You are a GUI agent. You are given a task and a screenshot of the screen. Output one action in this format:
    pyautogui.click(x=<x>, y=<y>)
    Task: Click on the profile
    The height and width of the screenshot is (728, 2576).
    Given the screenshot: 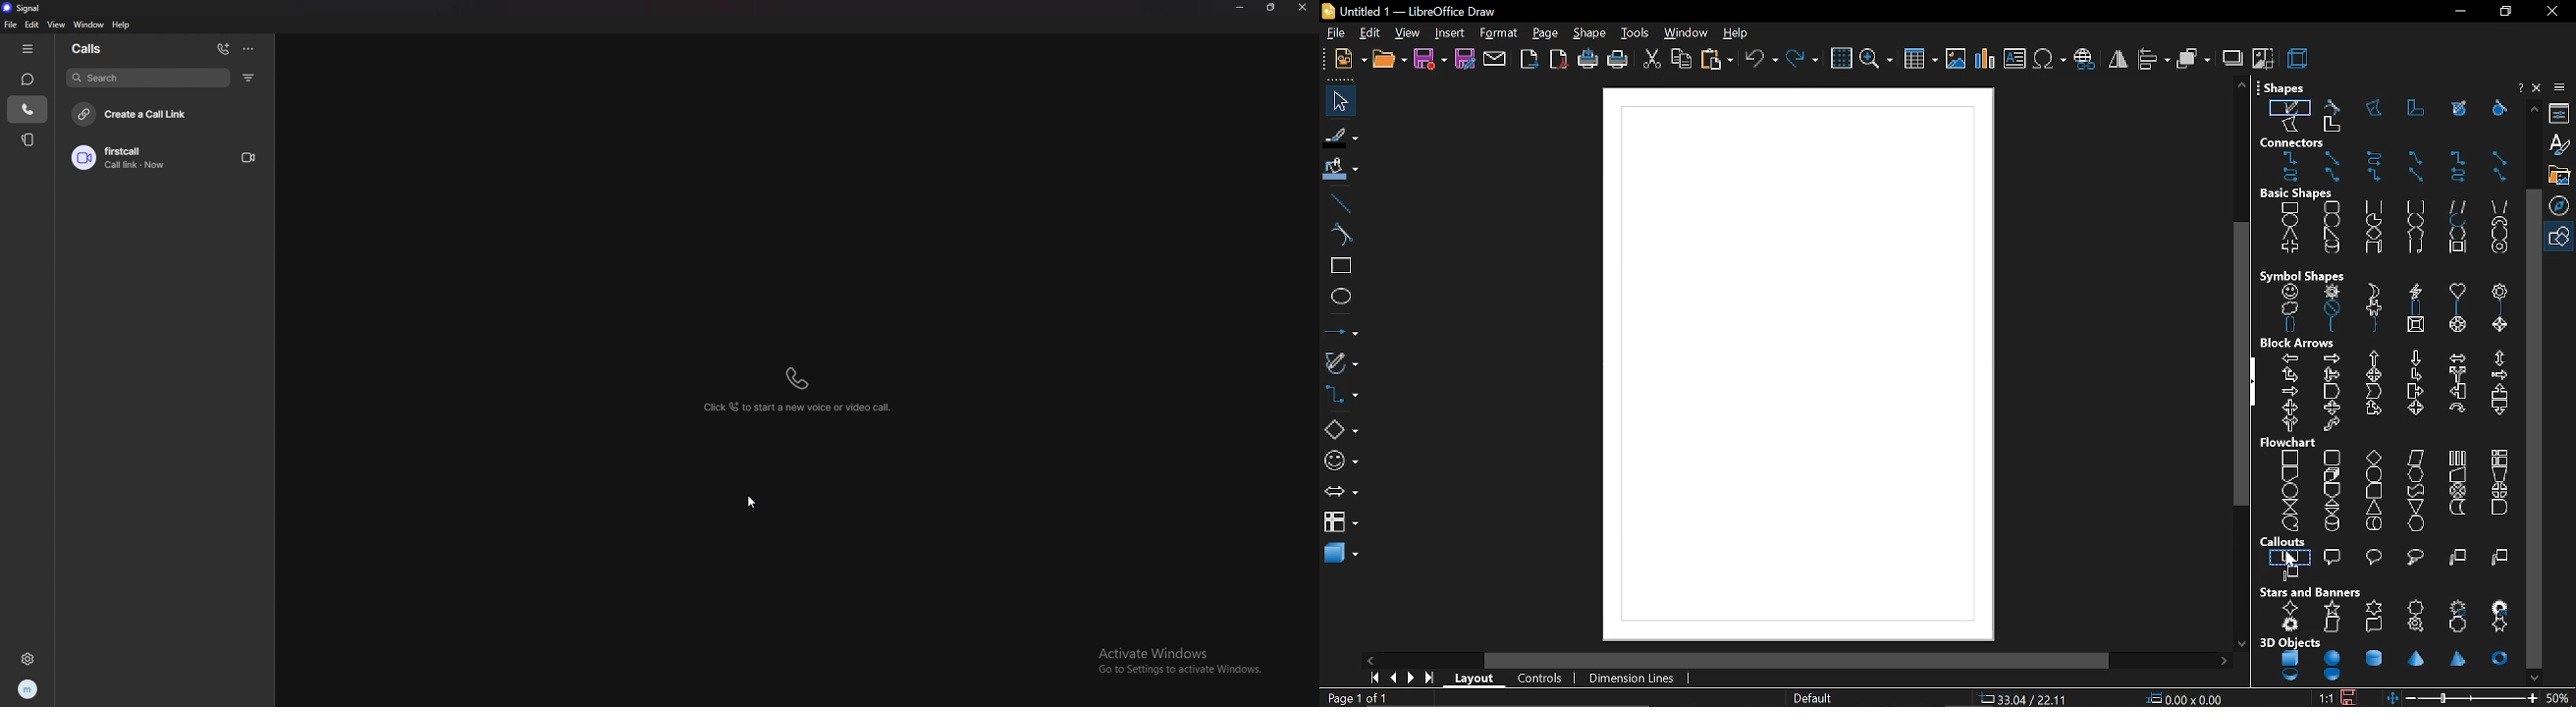 What is the action you would take?
    pyautogui.click(x=27, y=690)
    